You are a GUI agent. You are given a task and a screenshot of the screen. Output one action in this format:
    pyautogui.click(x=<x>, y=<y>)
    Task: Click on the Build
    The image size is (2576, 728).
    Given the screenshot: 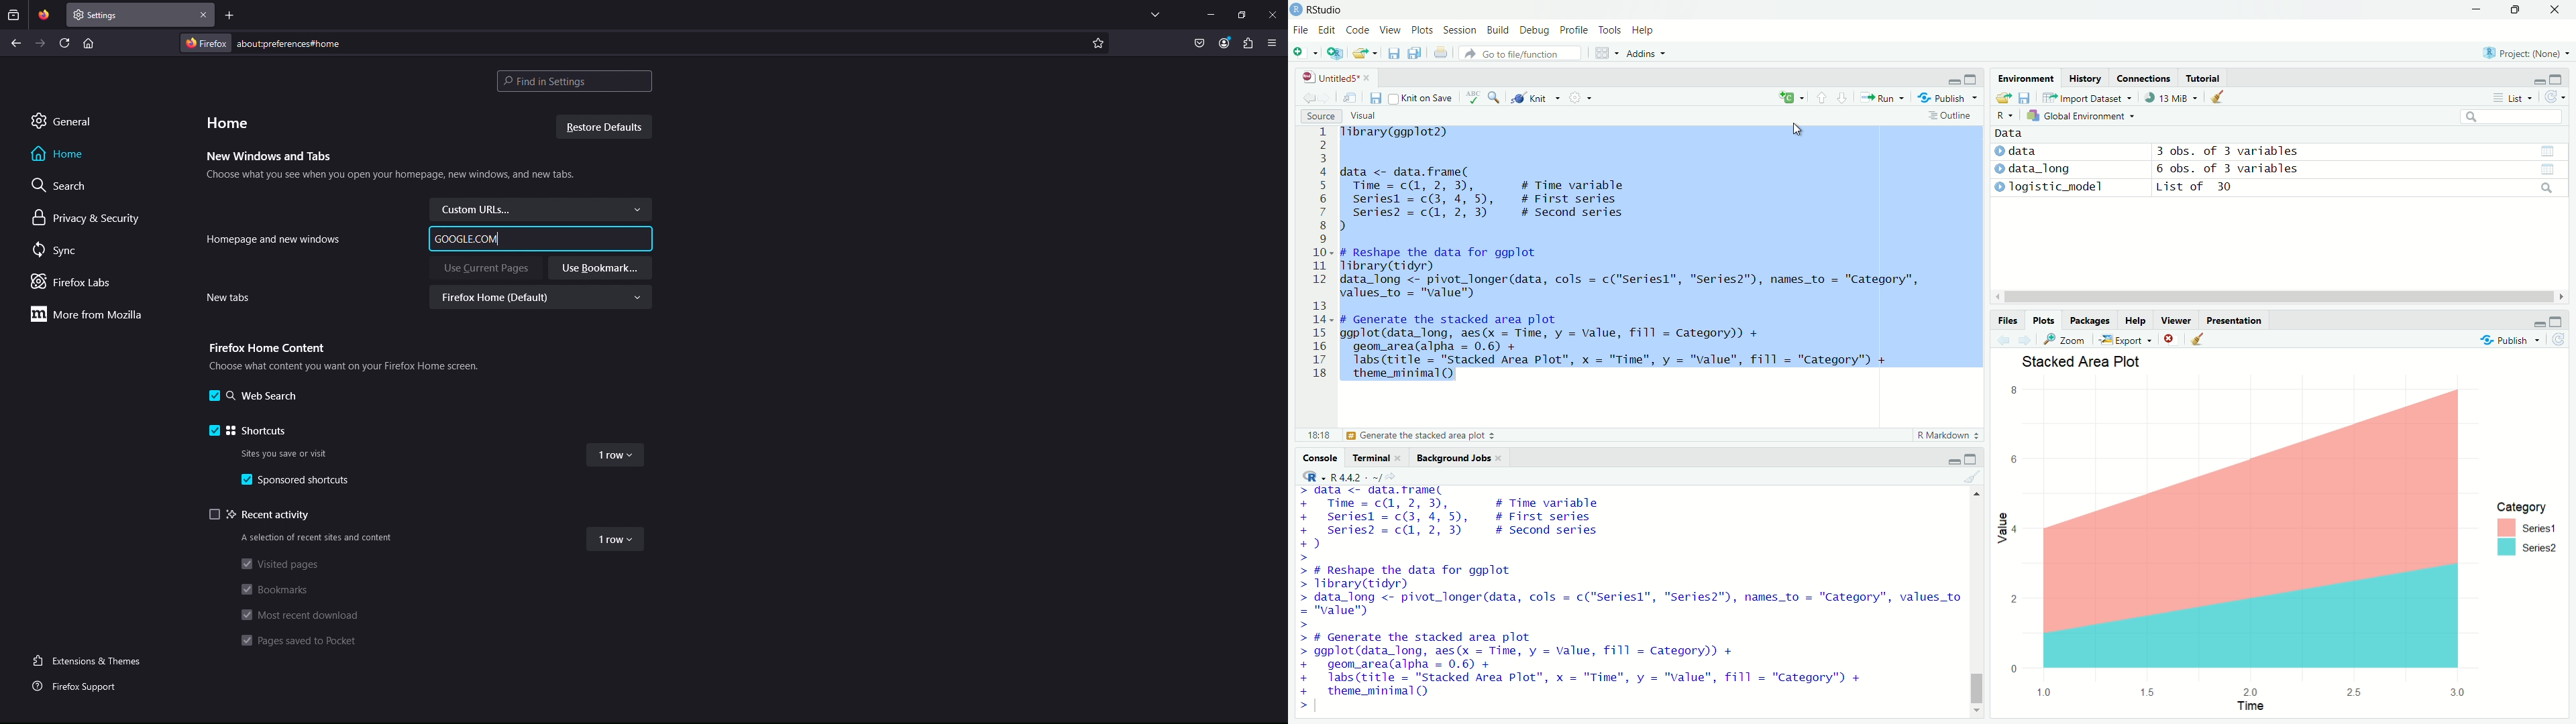 What is the action you would take?
    pyautogui.click(x=1496, y=31)
    